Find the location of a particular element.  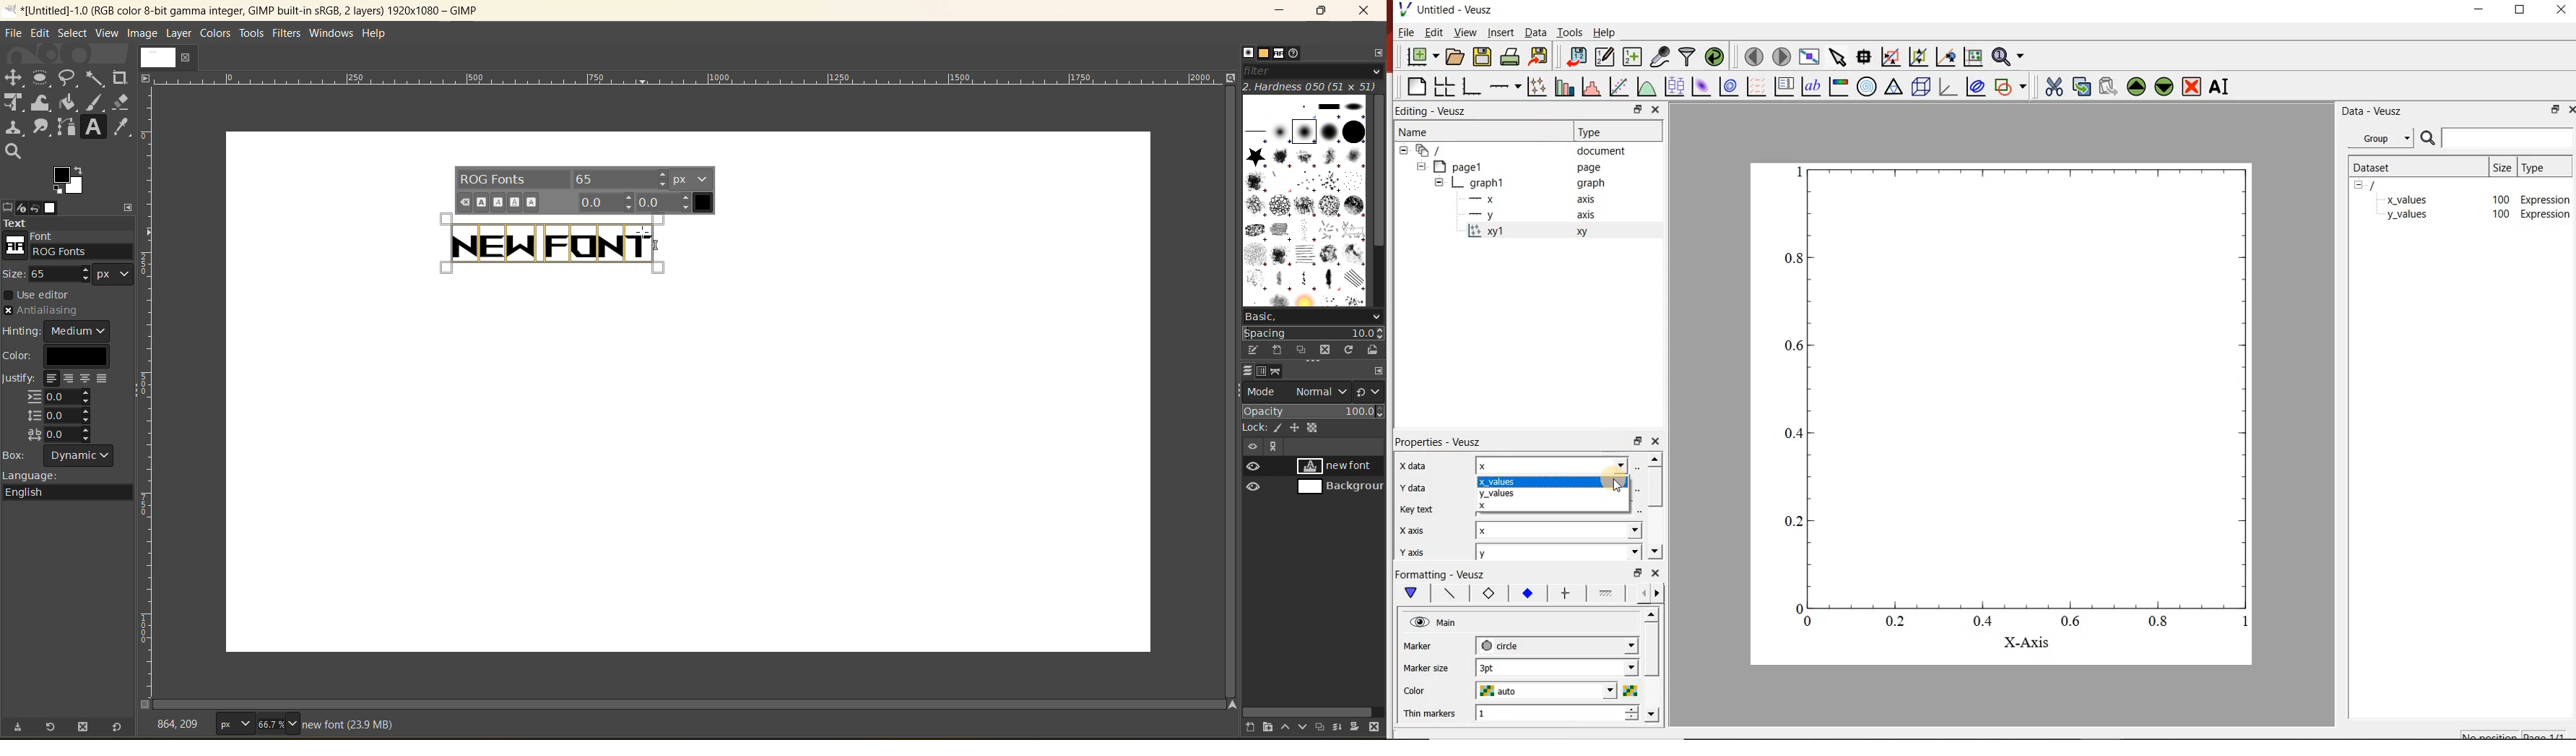

move to previous page is located at coordinates (1753, 57).